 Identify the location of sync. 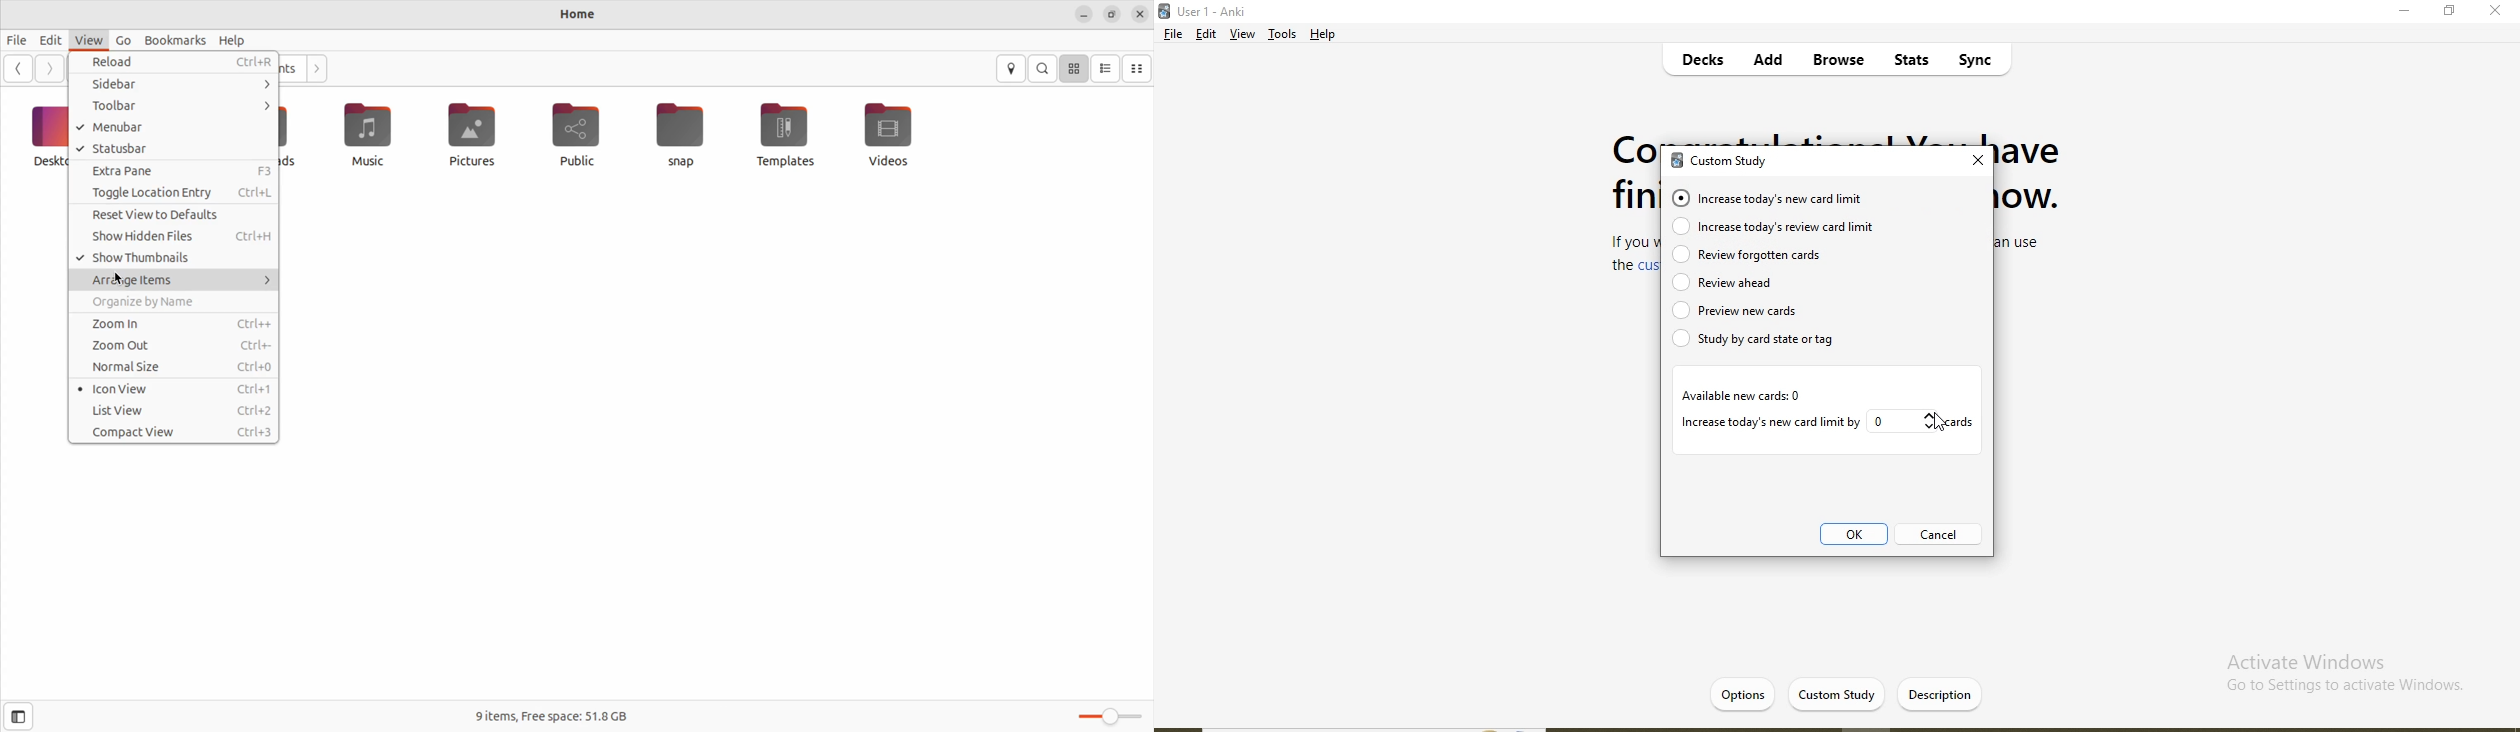
(1983, 63).